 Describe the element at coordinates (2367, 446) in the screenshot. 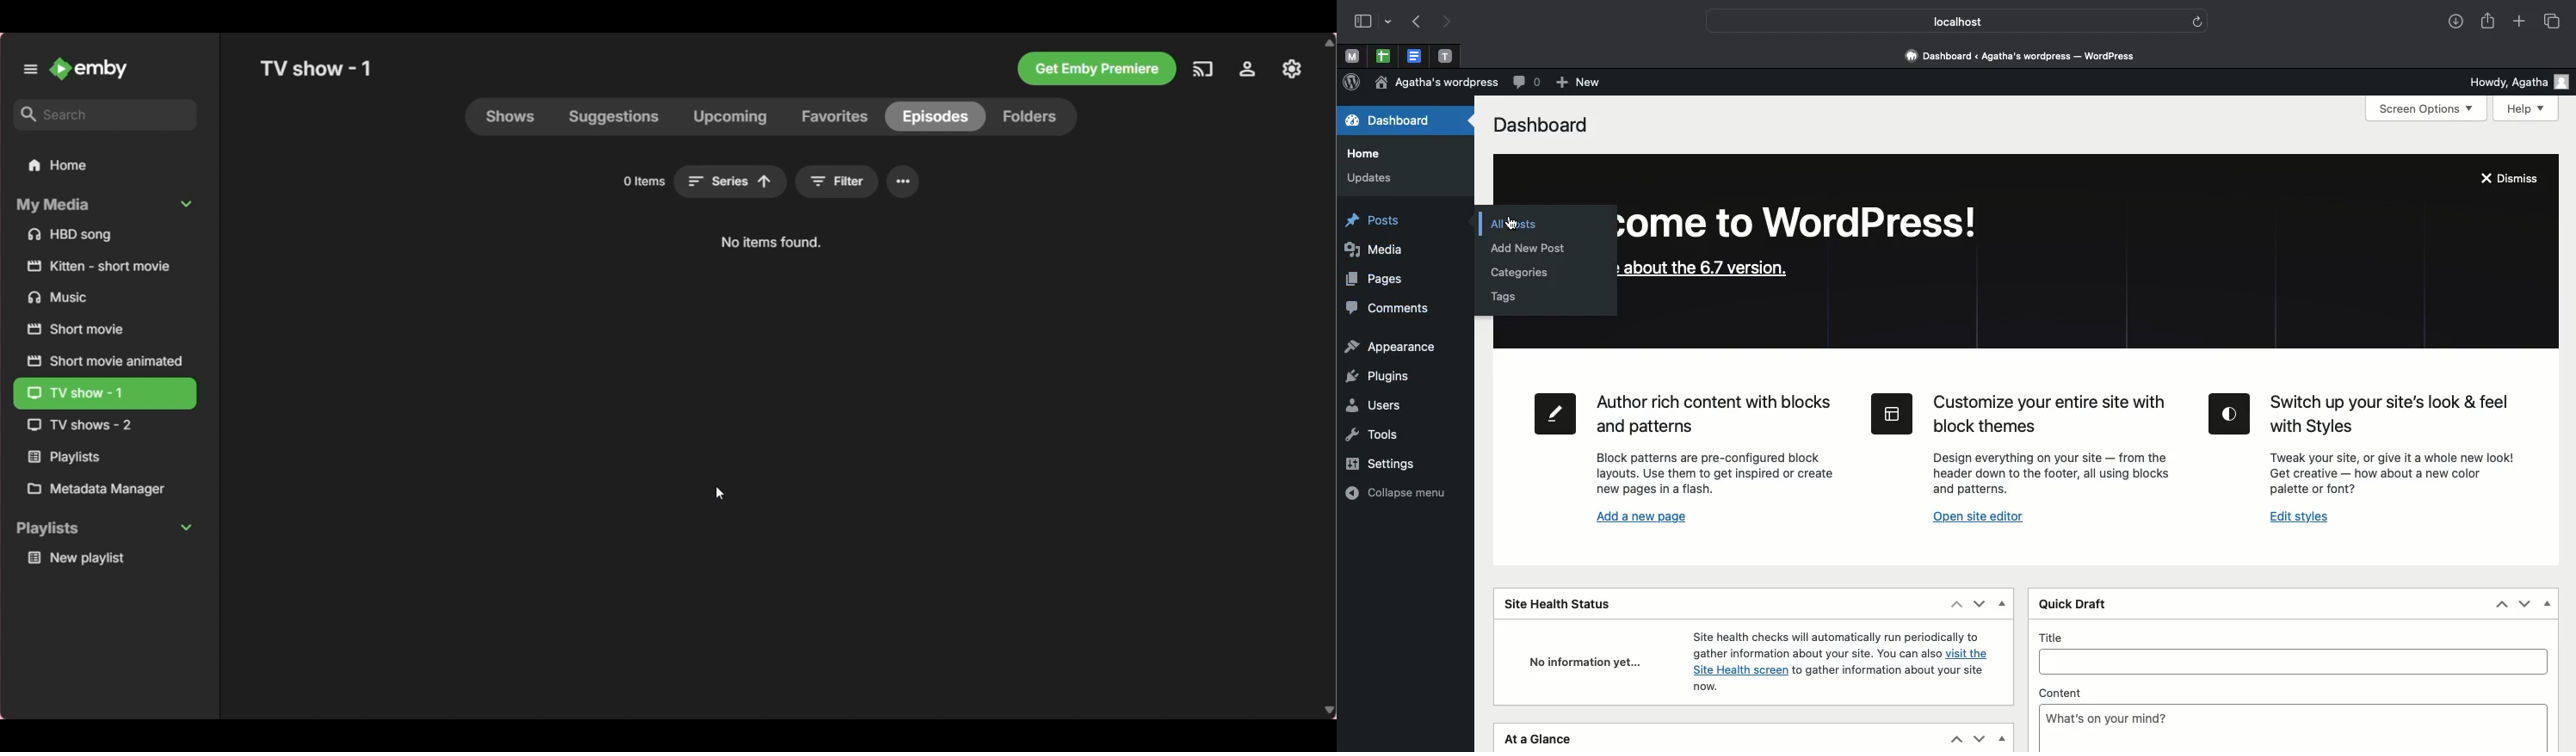

I see `Switch up your site's look & feel with Styles Tweak your site, or give it a whole new look! Get creative — how about a new color palette or font?` at that location.